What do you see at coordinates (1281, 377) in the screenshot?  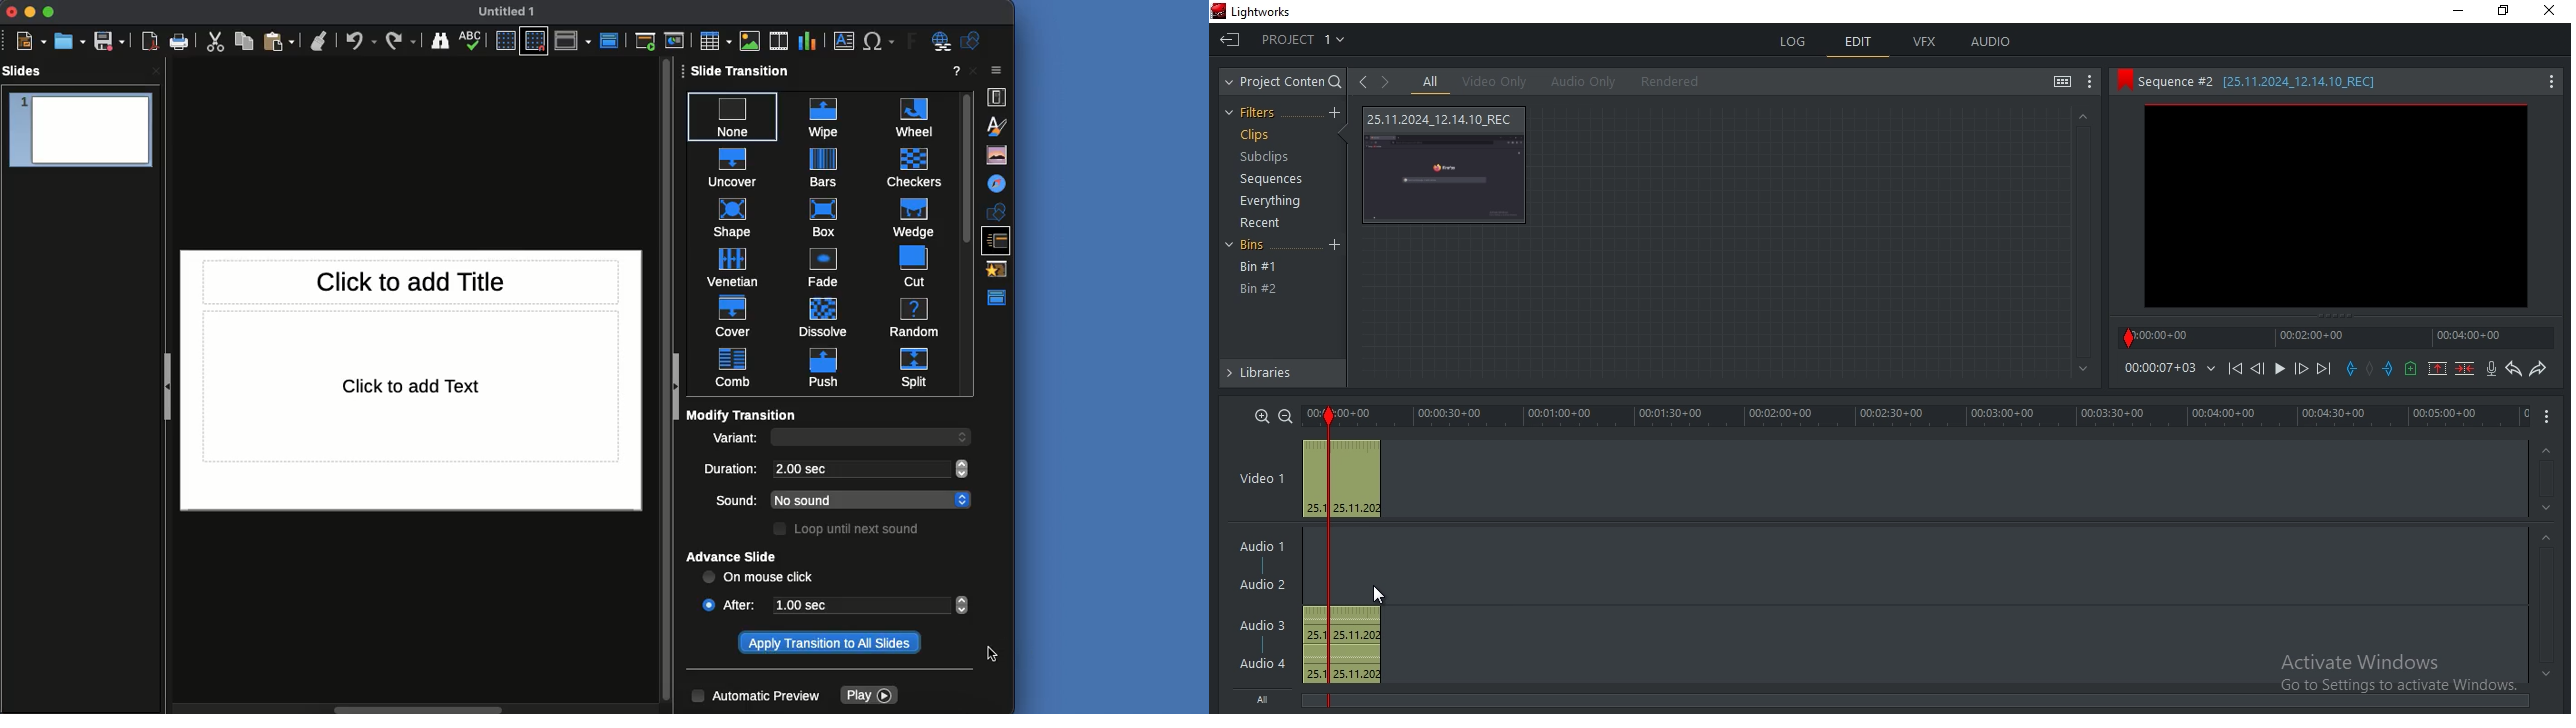 I see `libraries` at bounding box center [1281, 377].